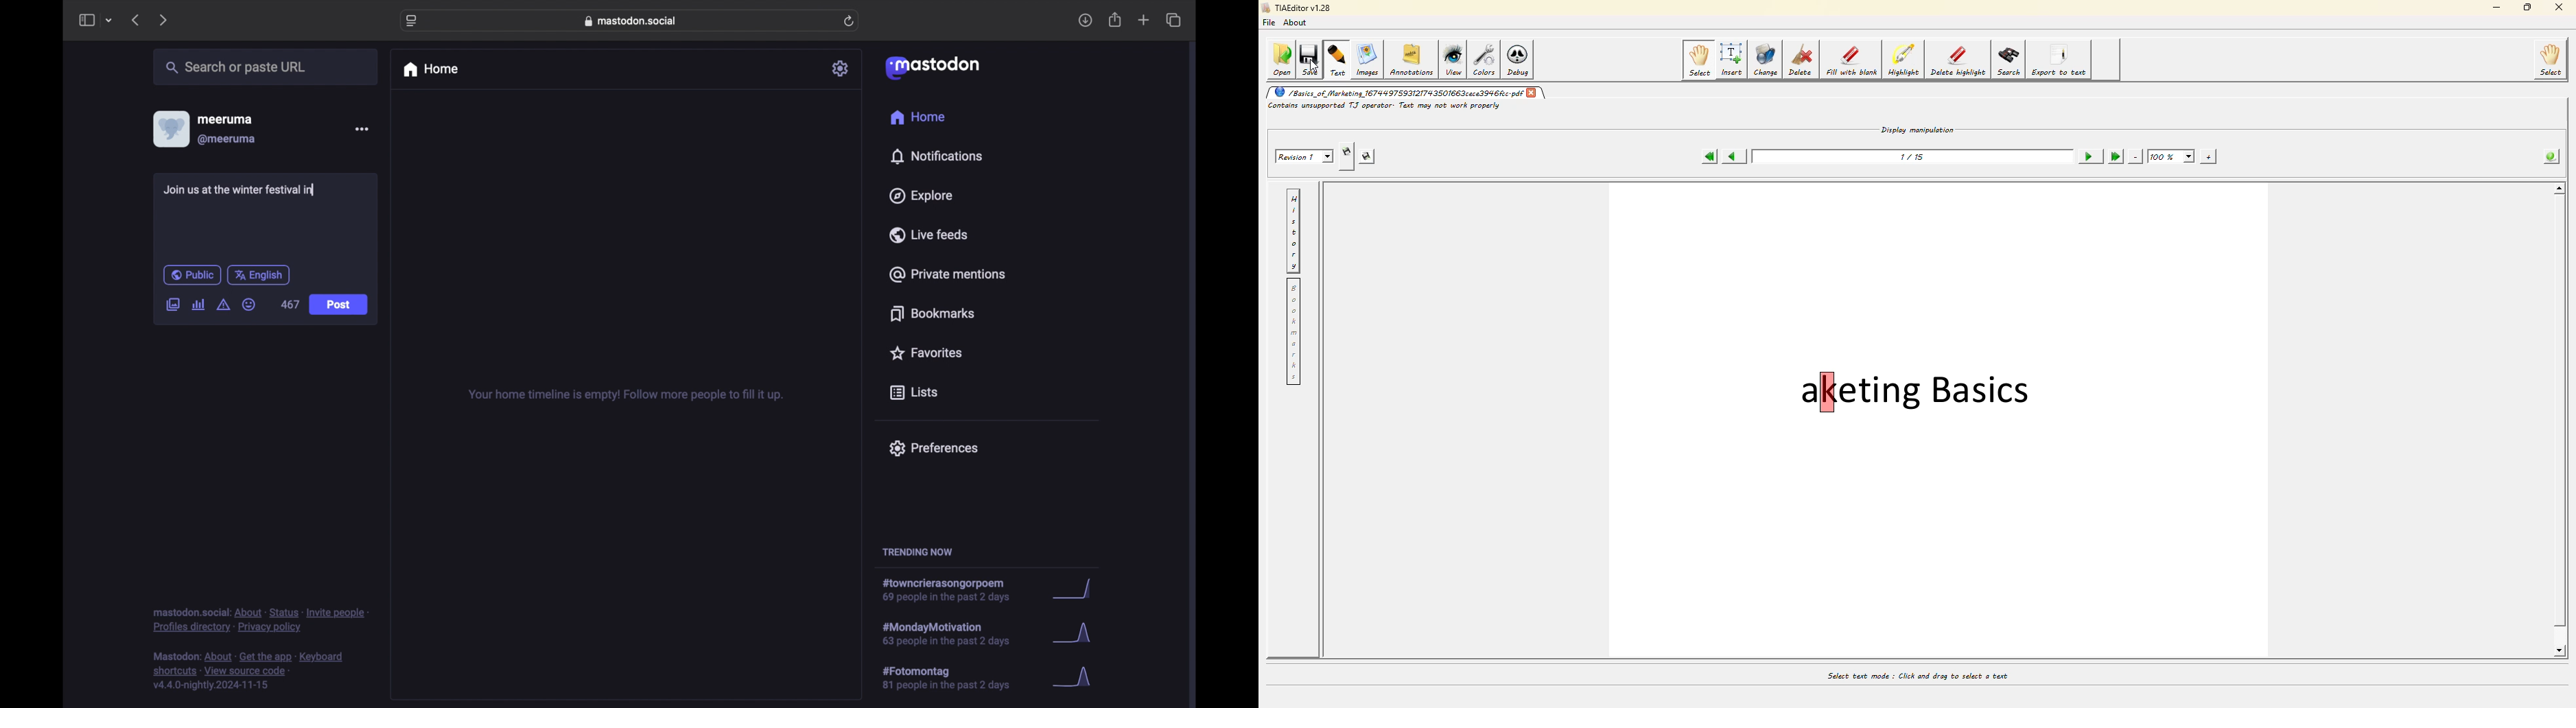 Image resolution: width=2576 pixels, height=728 pixels. Describe the element at coordinates (936, 156) in the screenshot. I see `notifications` at that location.